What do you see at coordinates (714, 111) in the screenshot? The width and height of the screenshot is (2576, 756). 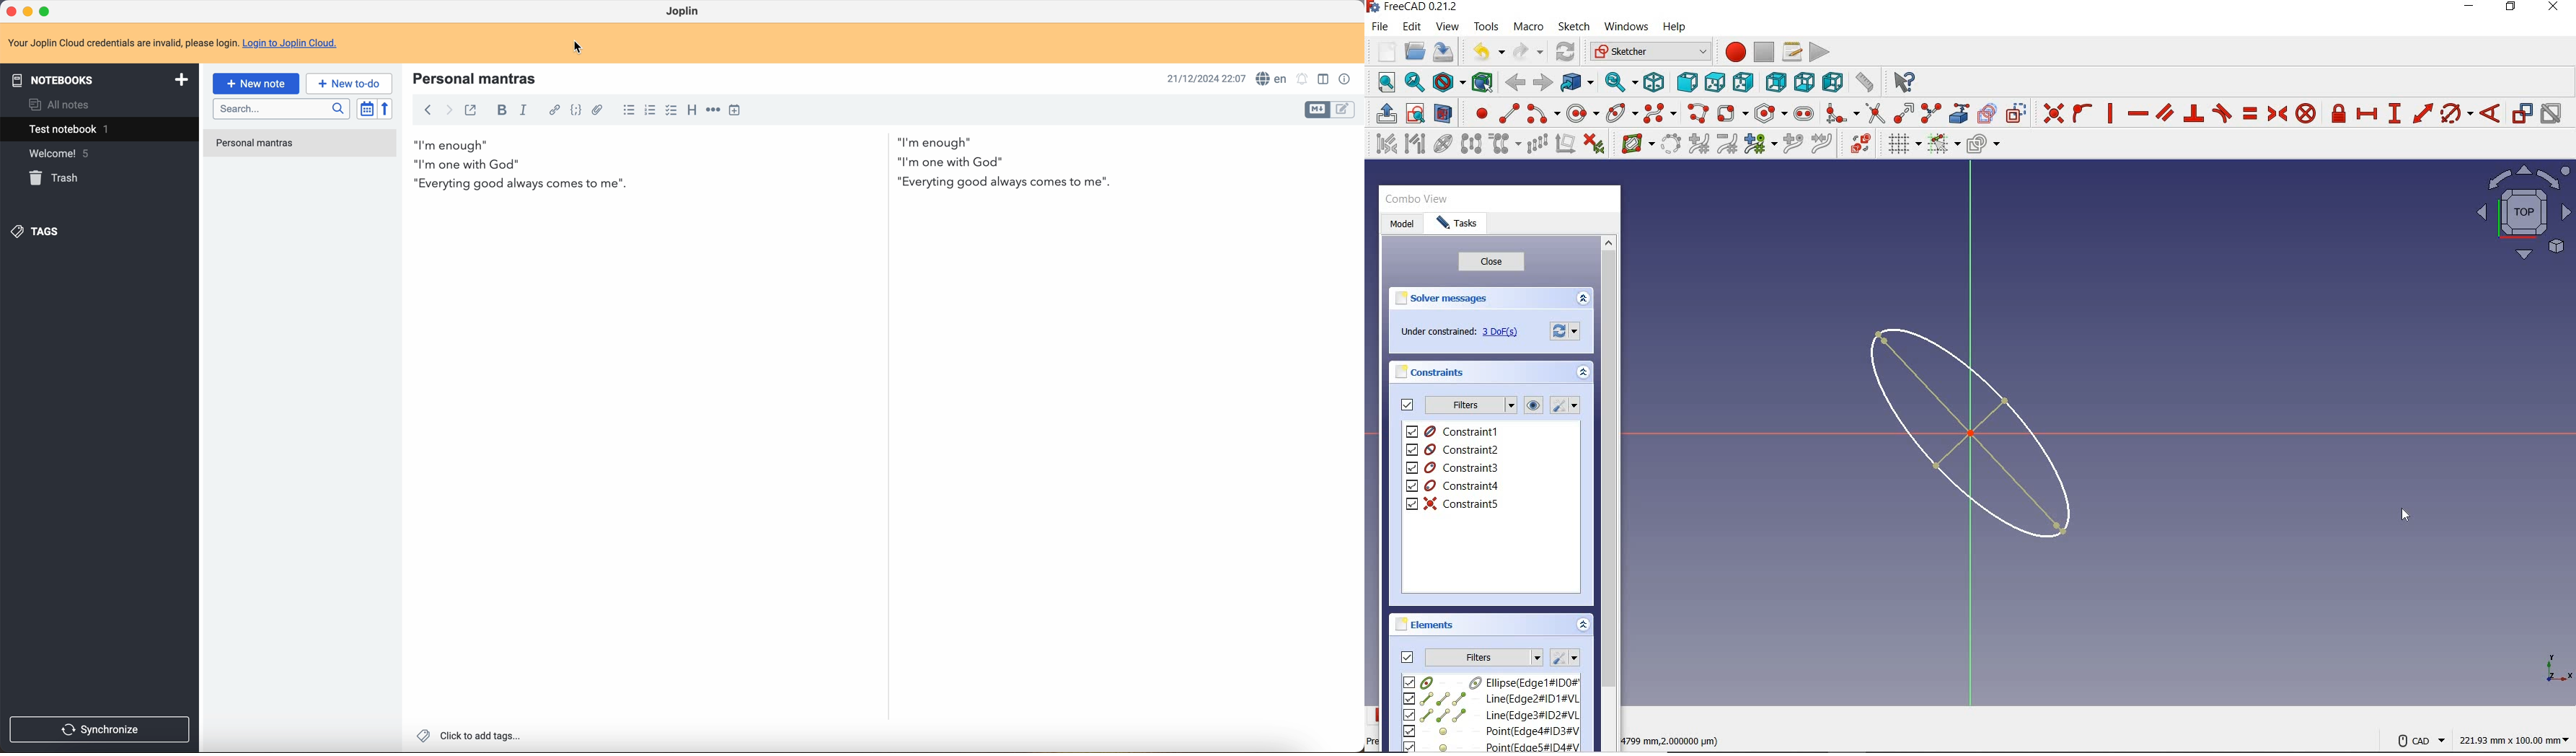 I see `horizontal rule` at bounding box center [714, 111].